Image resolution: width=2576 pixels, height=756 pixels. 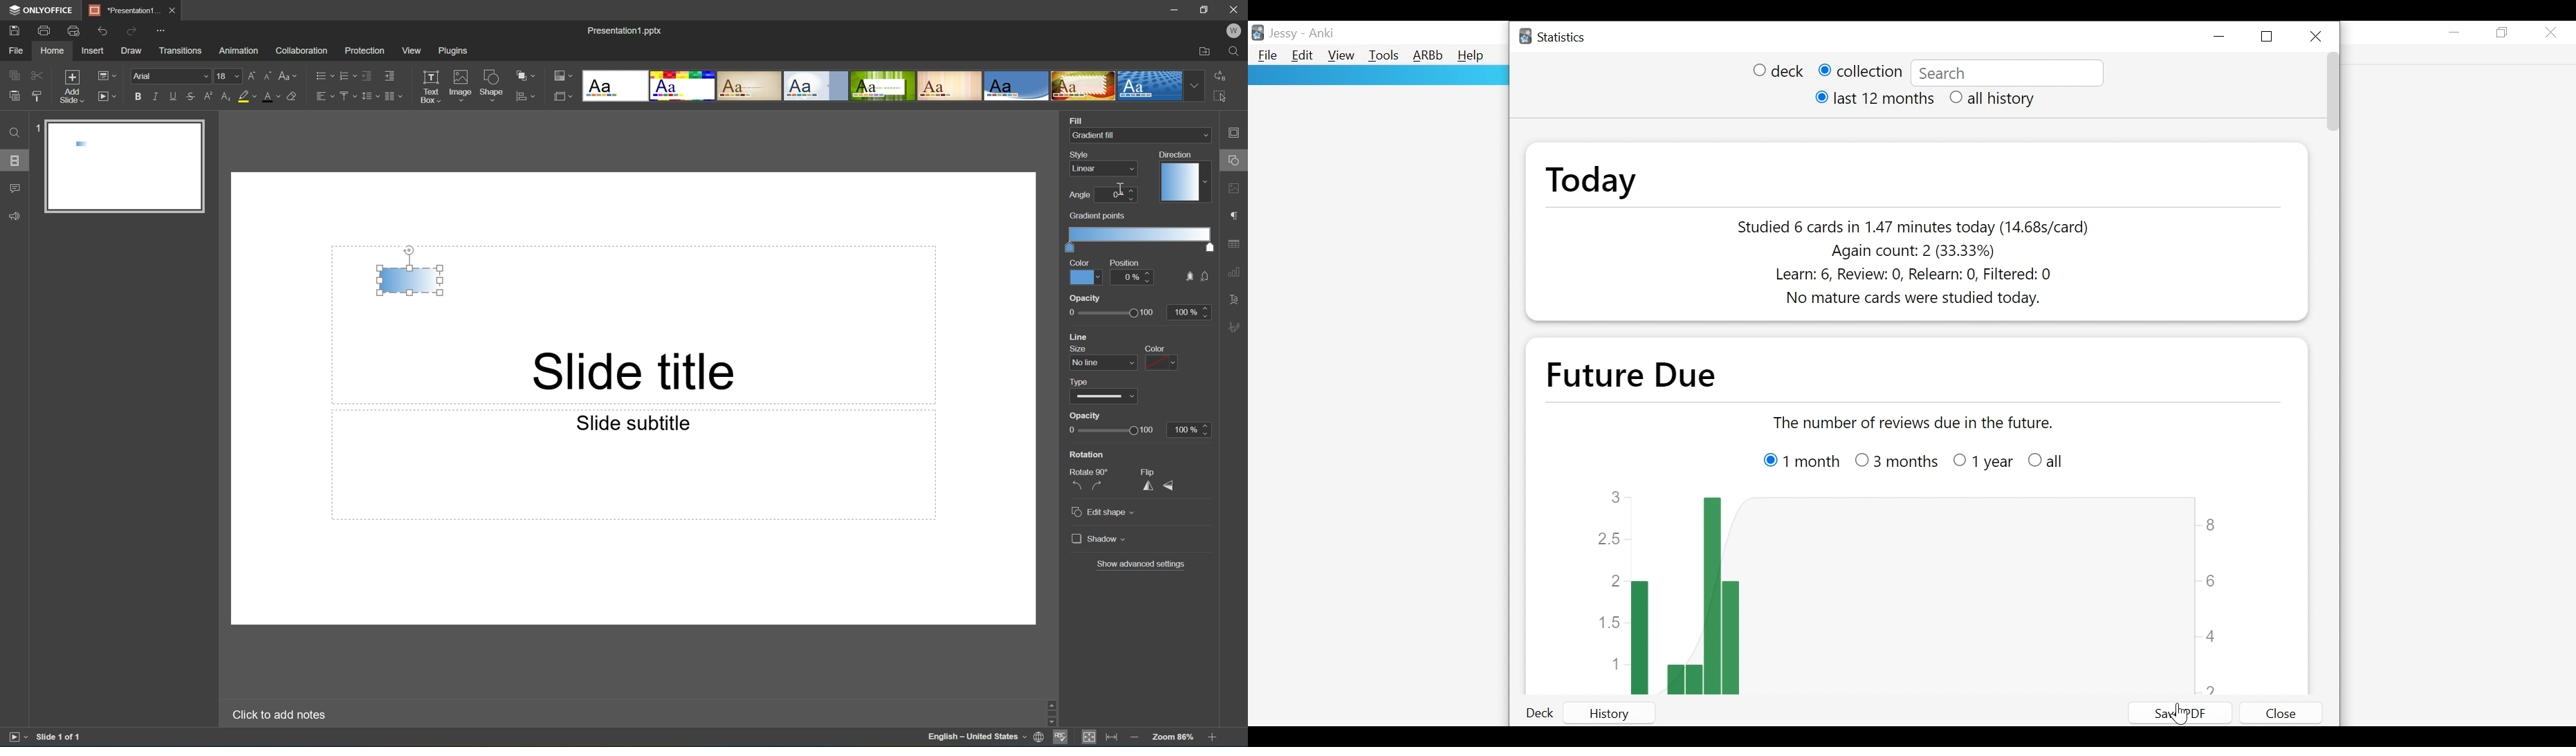 What do you see at coordinates (1082, 336) in the screenshot?
I see `line` at bounding box center [1082, 336].